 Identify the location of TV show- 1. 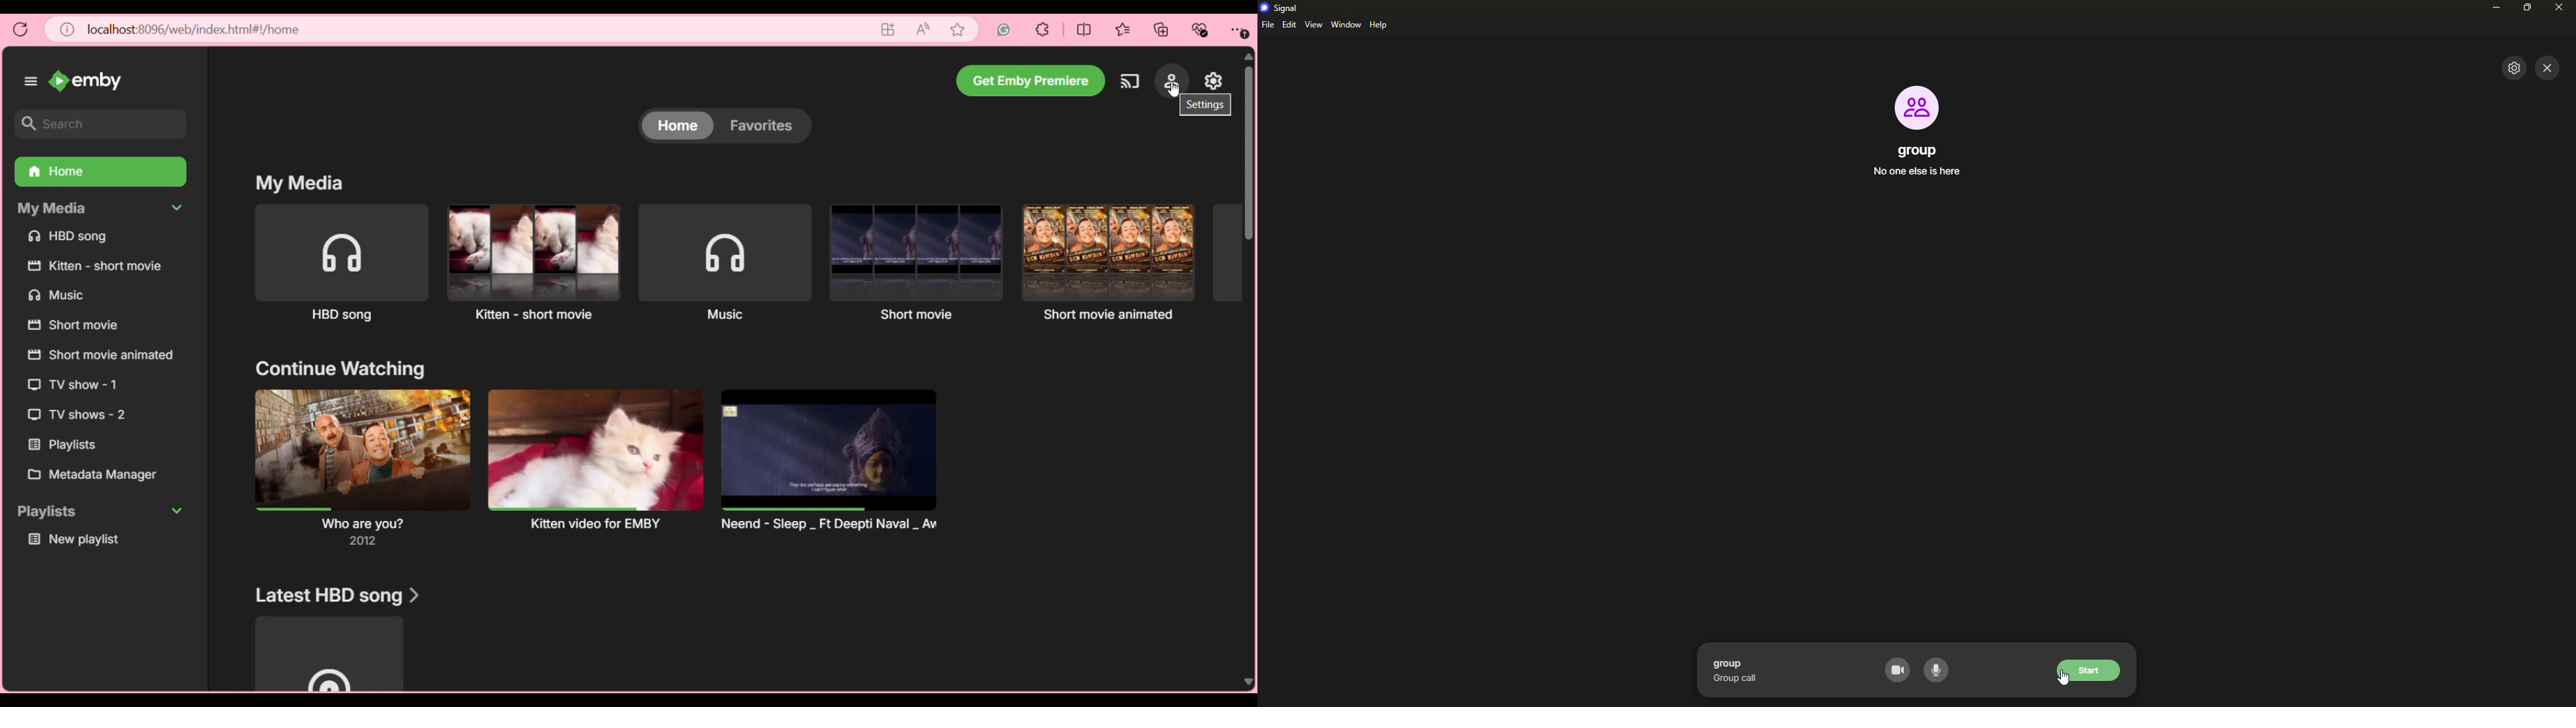
(75, 385).